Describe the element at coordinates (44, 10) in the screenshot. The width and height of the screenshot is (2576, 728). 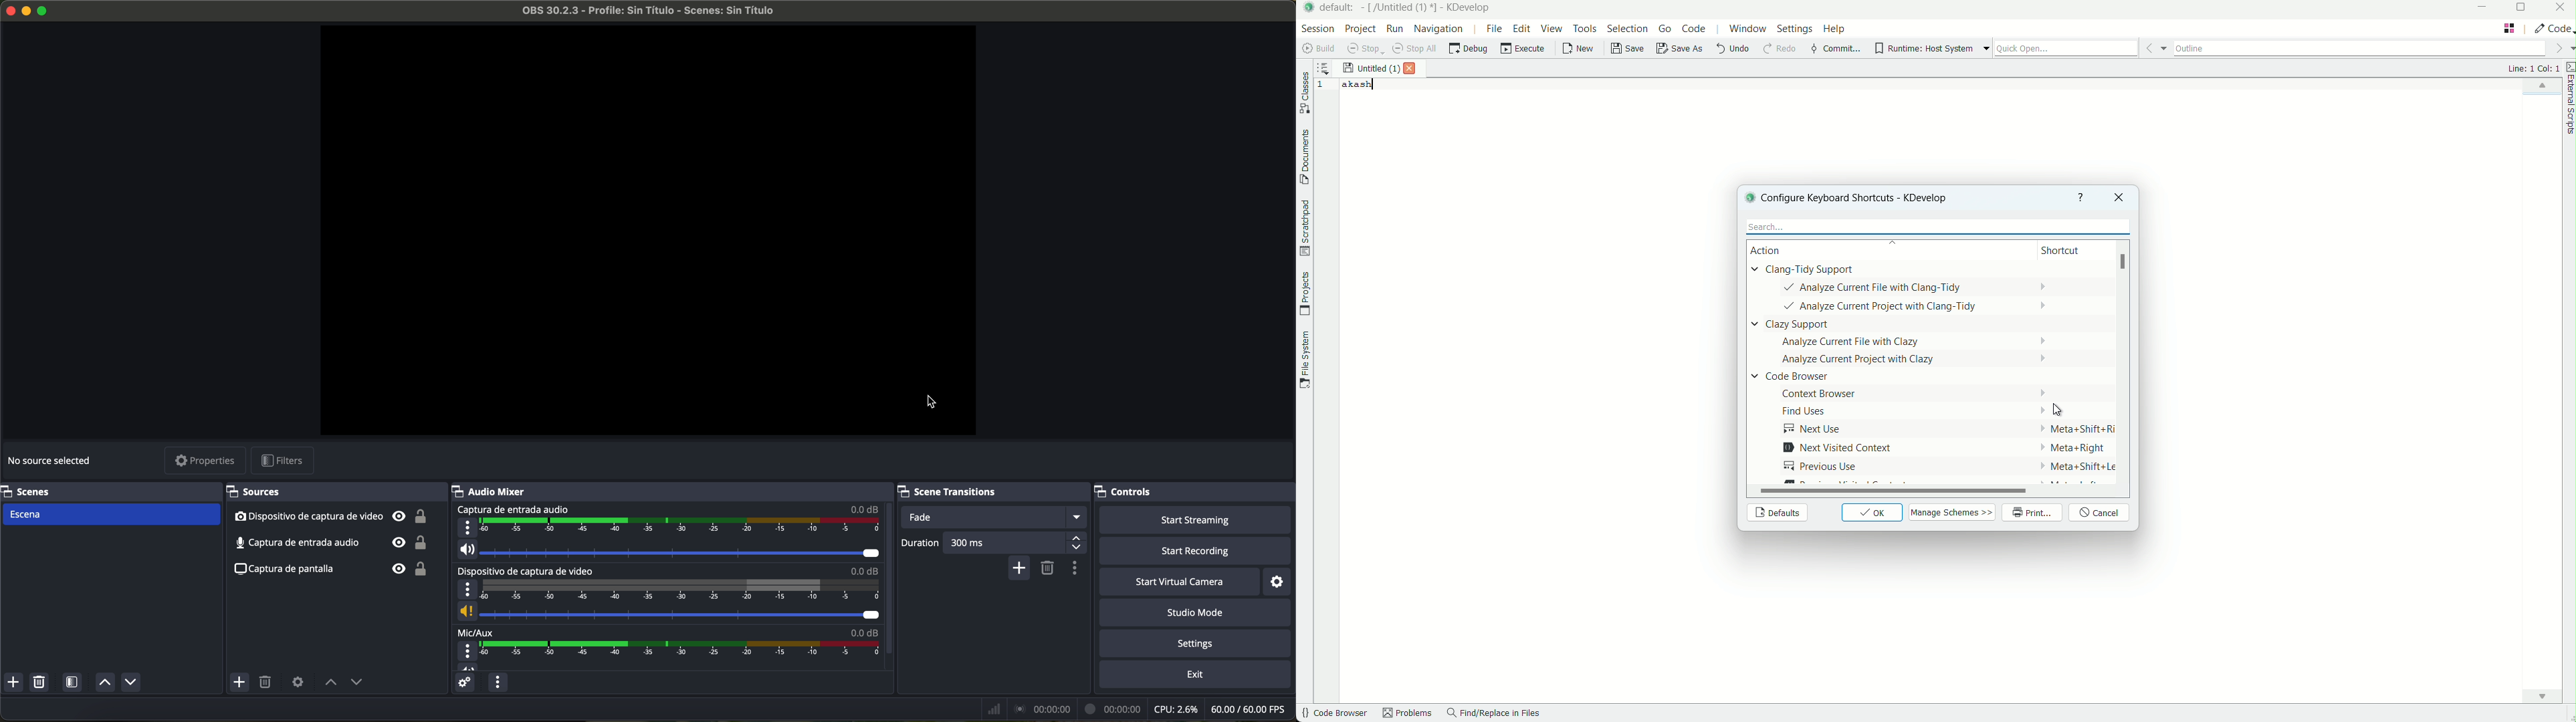
I see `maximize` at that location.